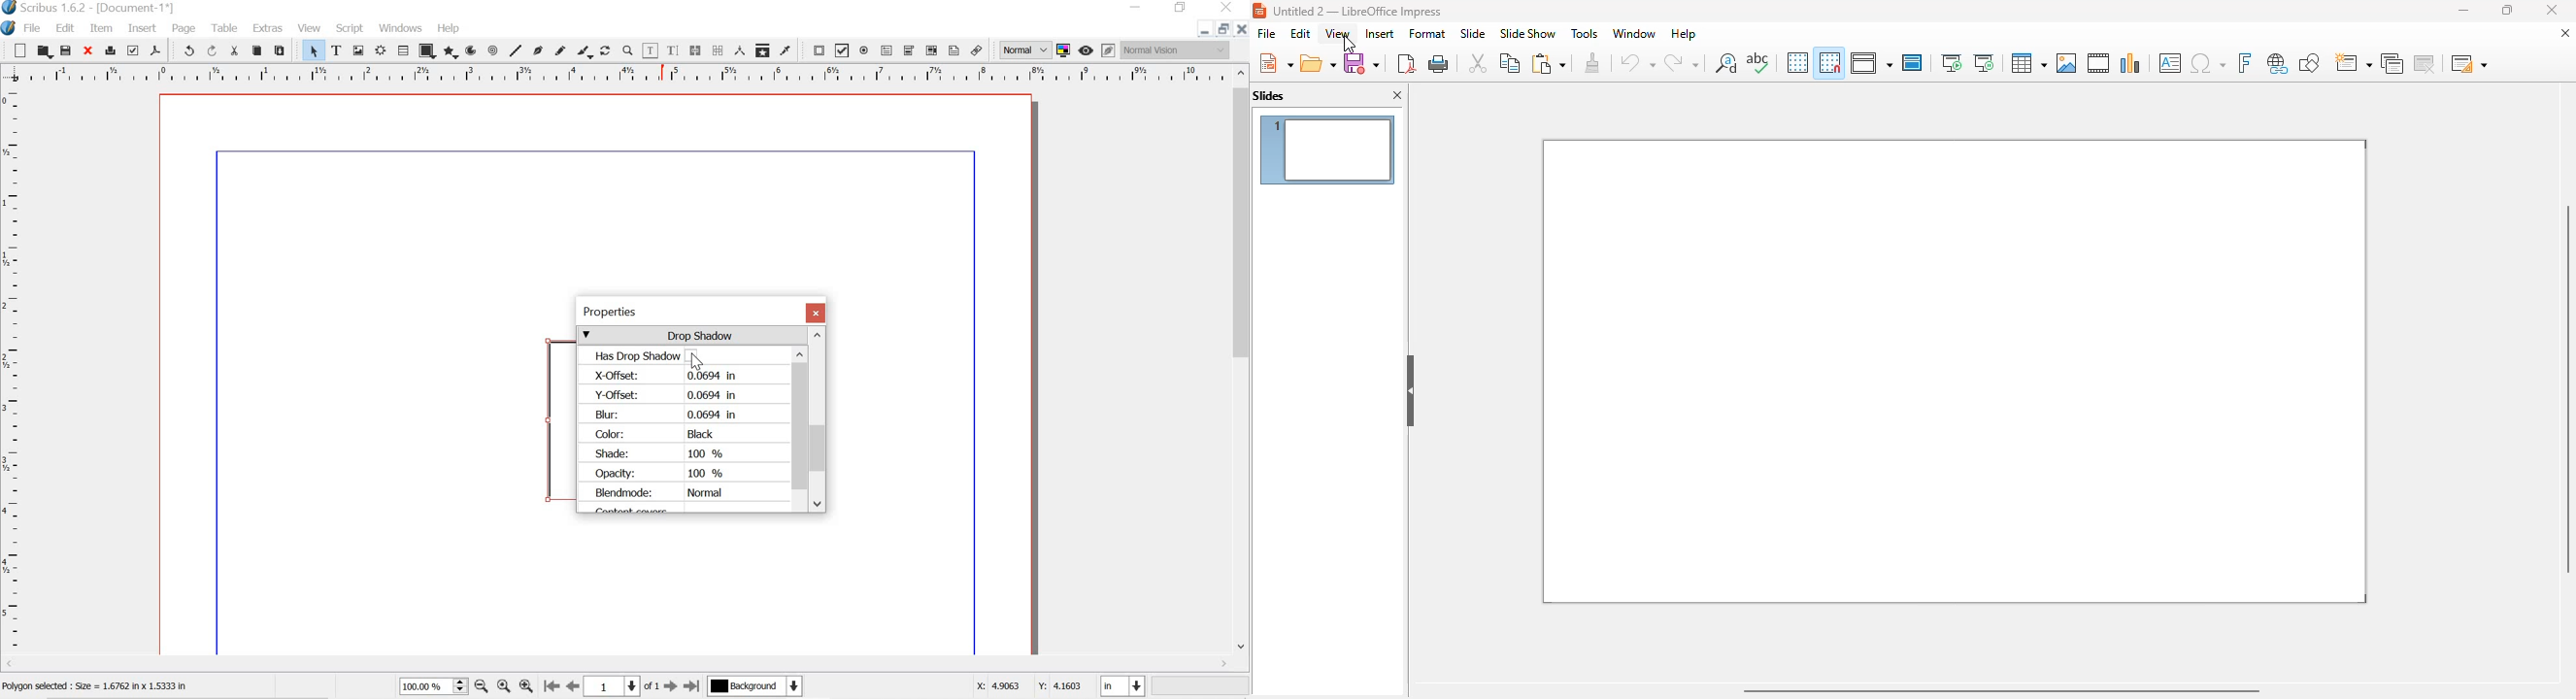 Image resolution: width=2576 pixels, height=700 pixels. Describe the element at coordinates (1380, 34) in the screenshot. I see `insert` at that location.